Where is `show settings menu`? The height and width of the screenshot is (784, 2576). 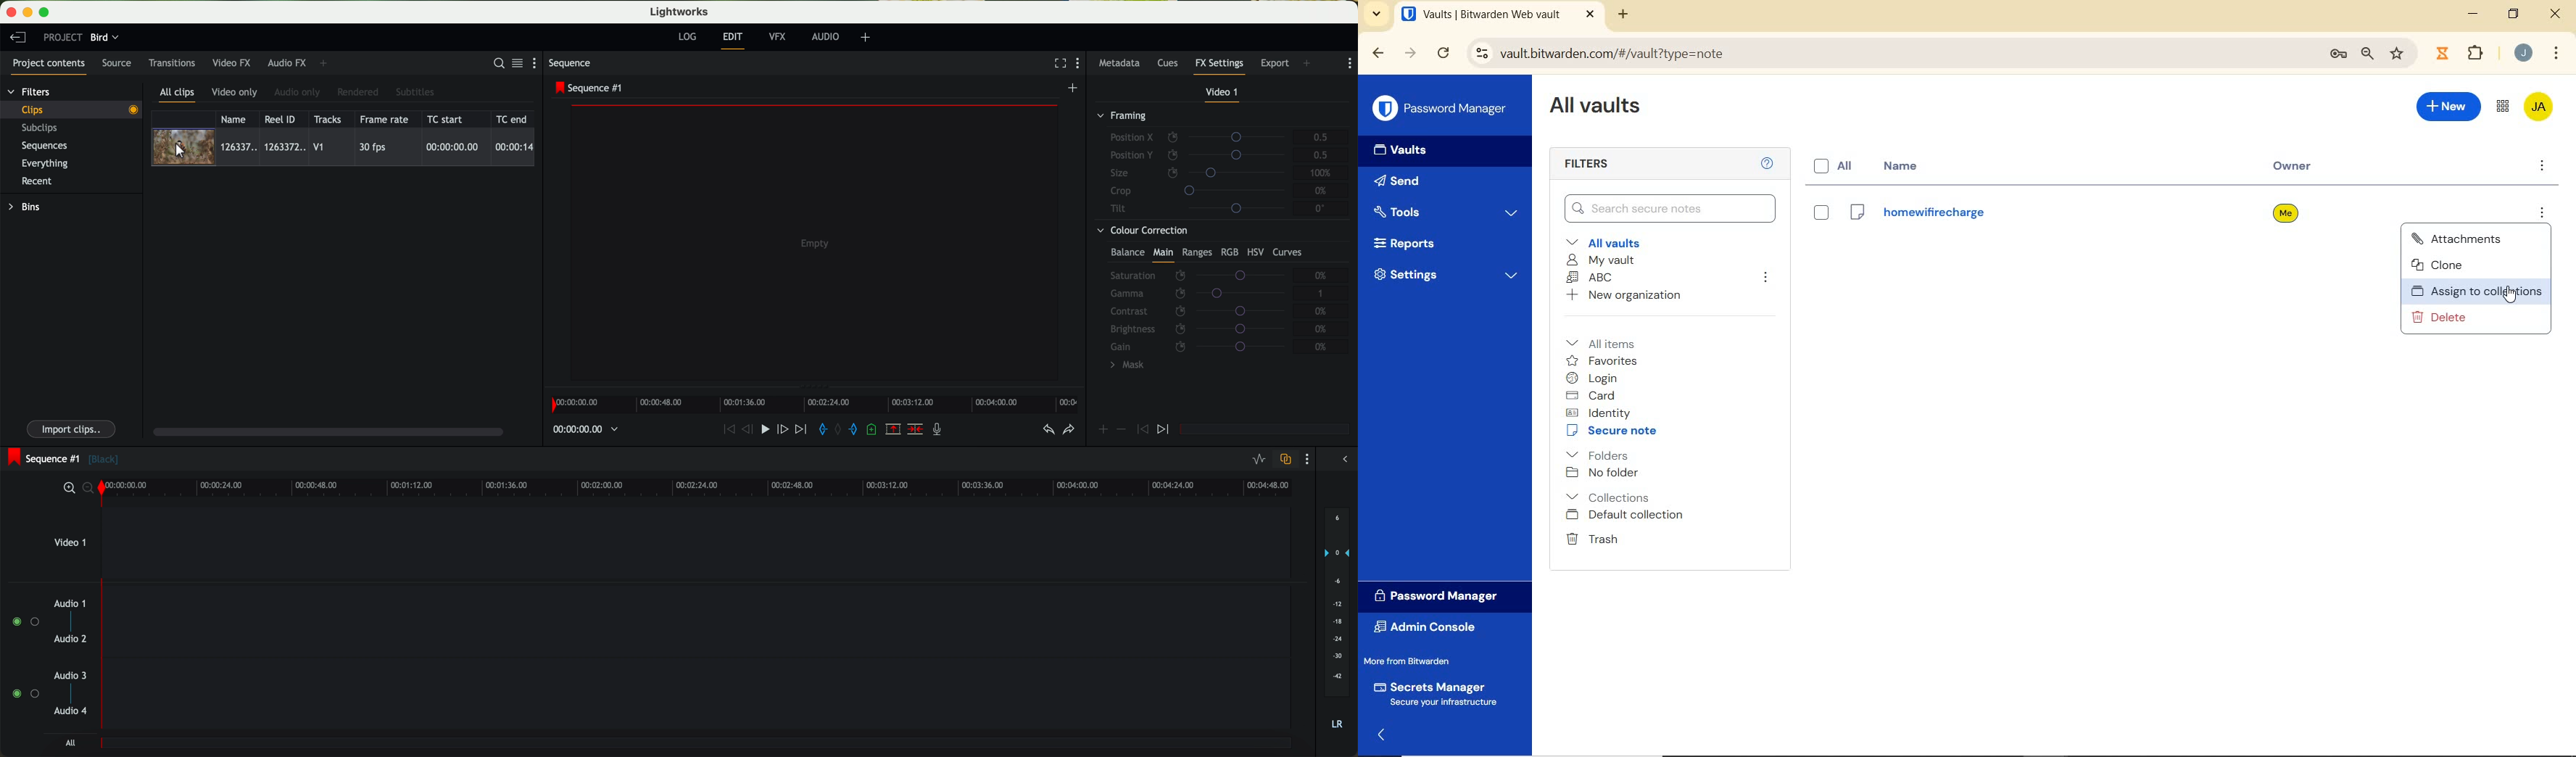
show settings menu is located at coordinates (1349, 63).